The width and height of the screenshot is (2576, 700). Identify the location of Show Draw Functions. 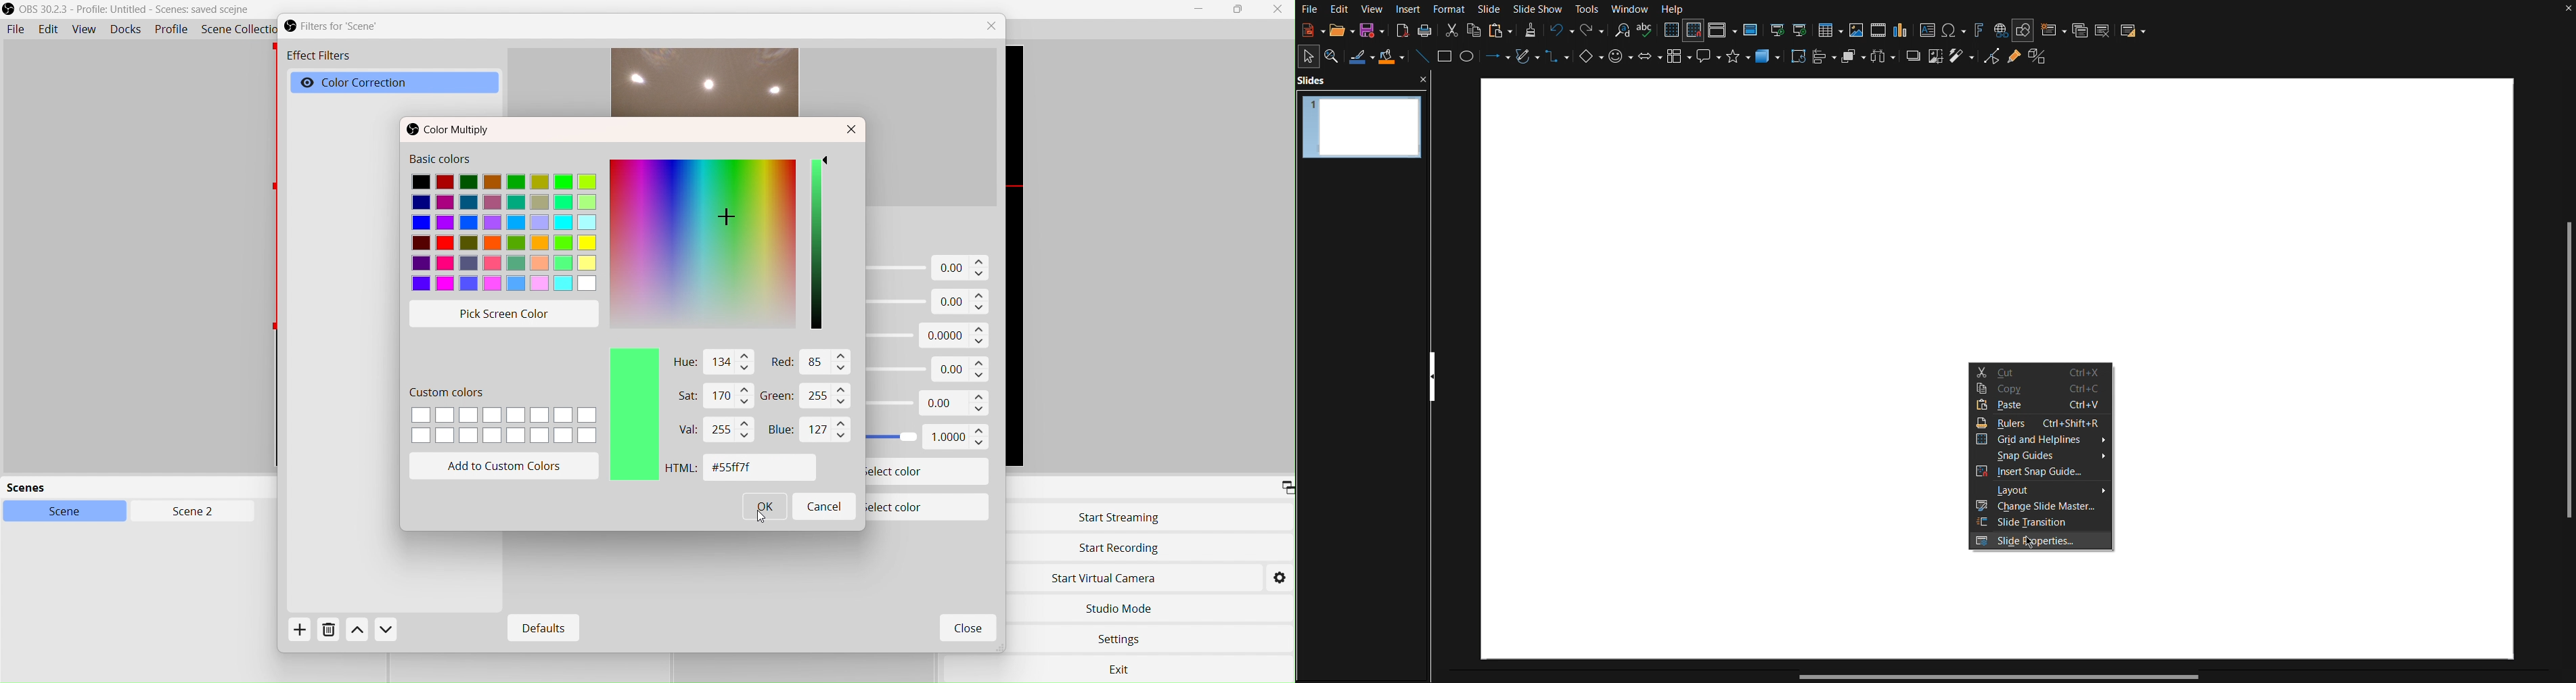
(2024, 29).